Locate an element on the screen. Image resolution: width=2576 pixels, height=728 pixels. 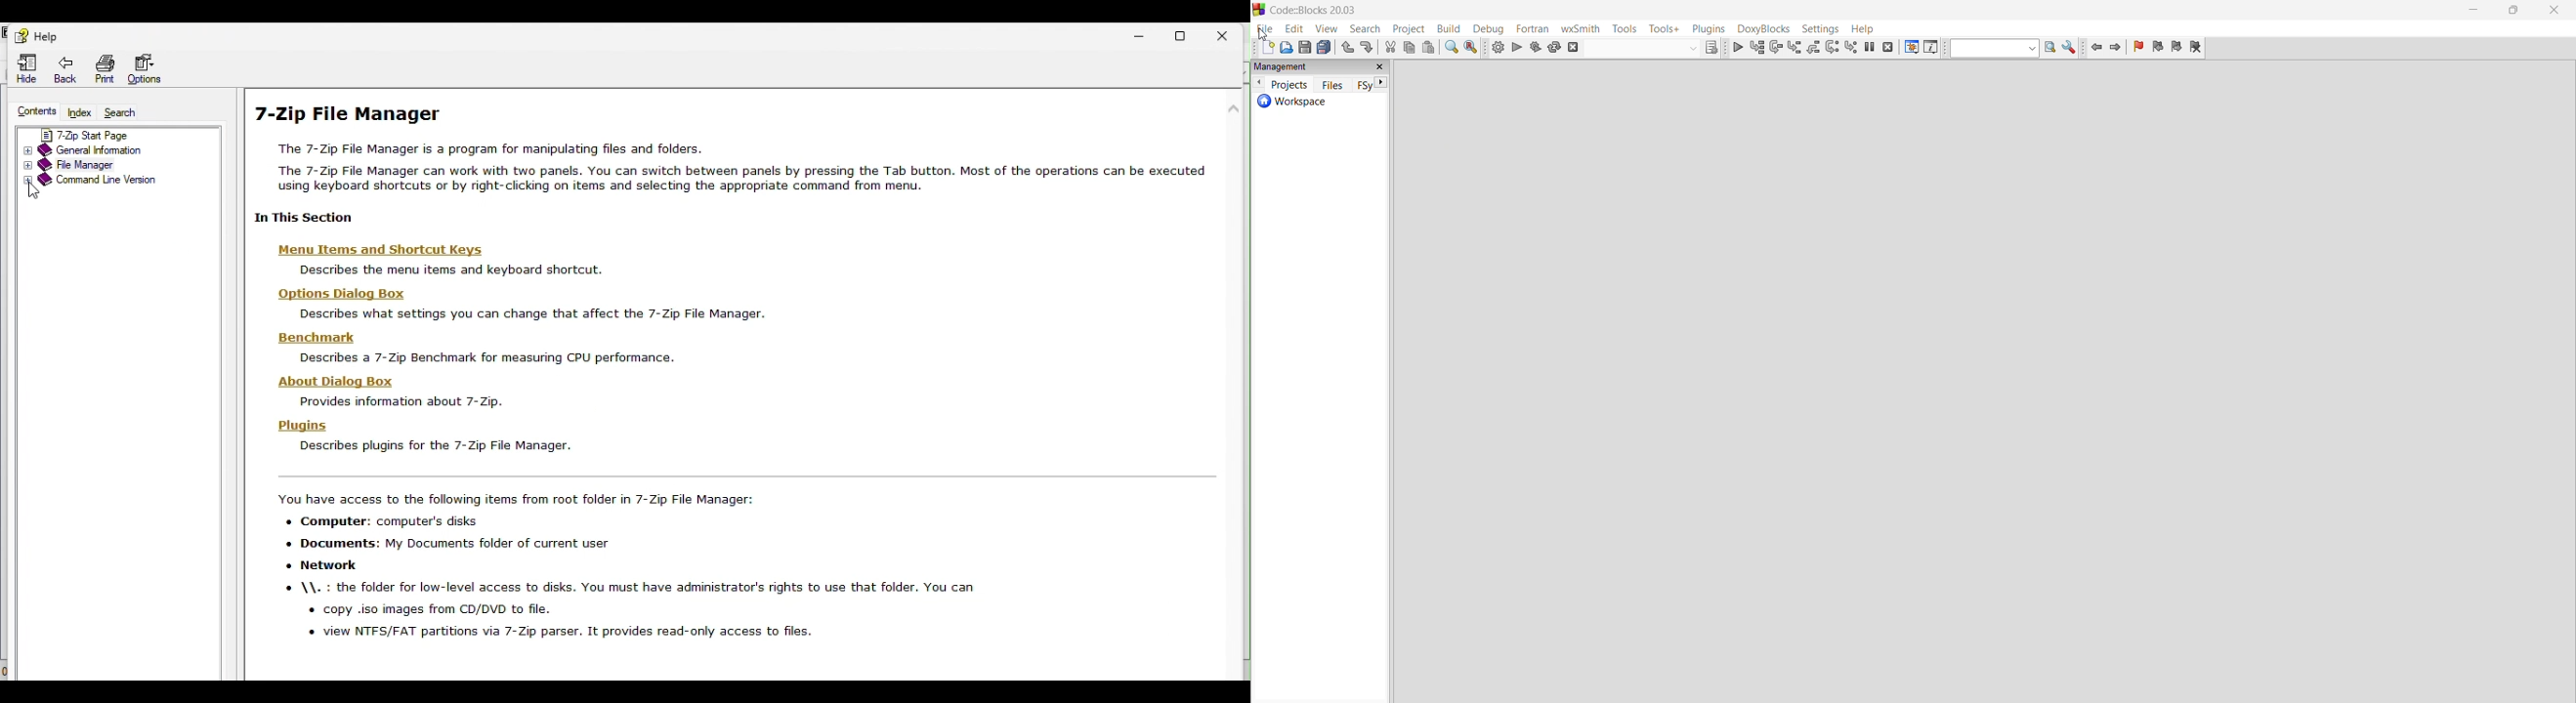
options dialog box is located at coordinates (519, 302).